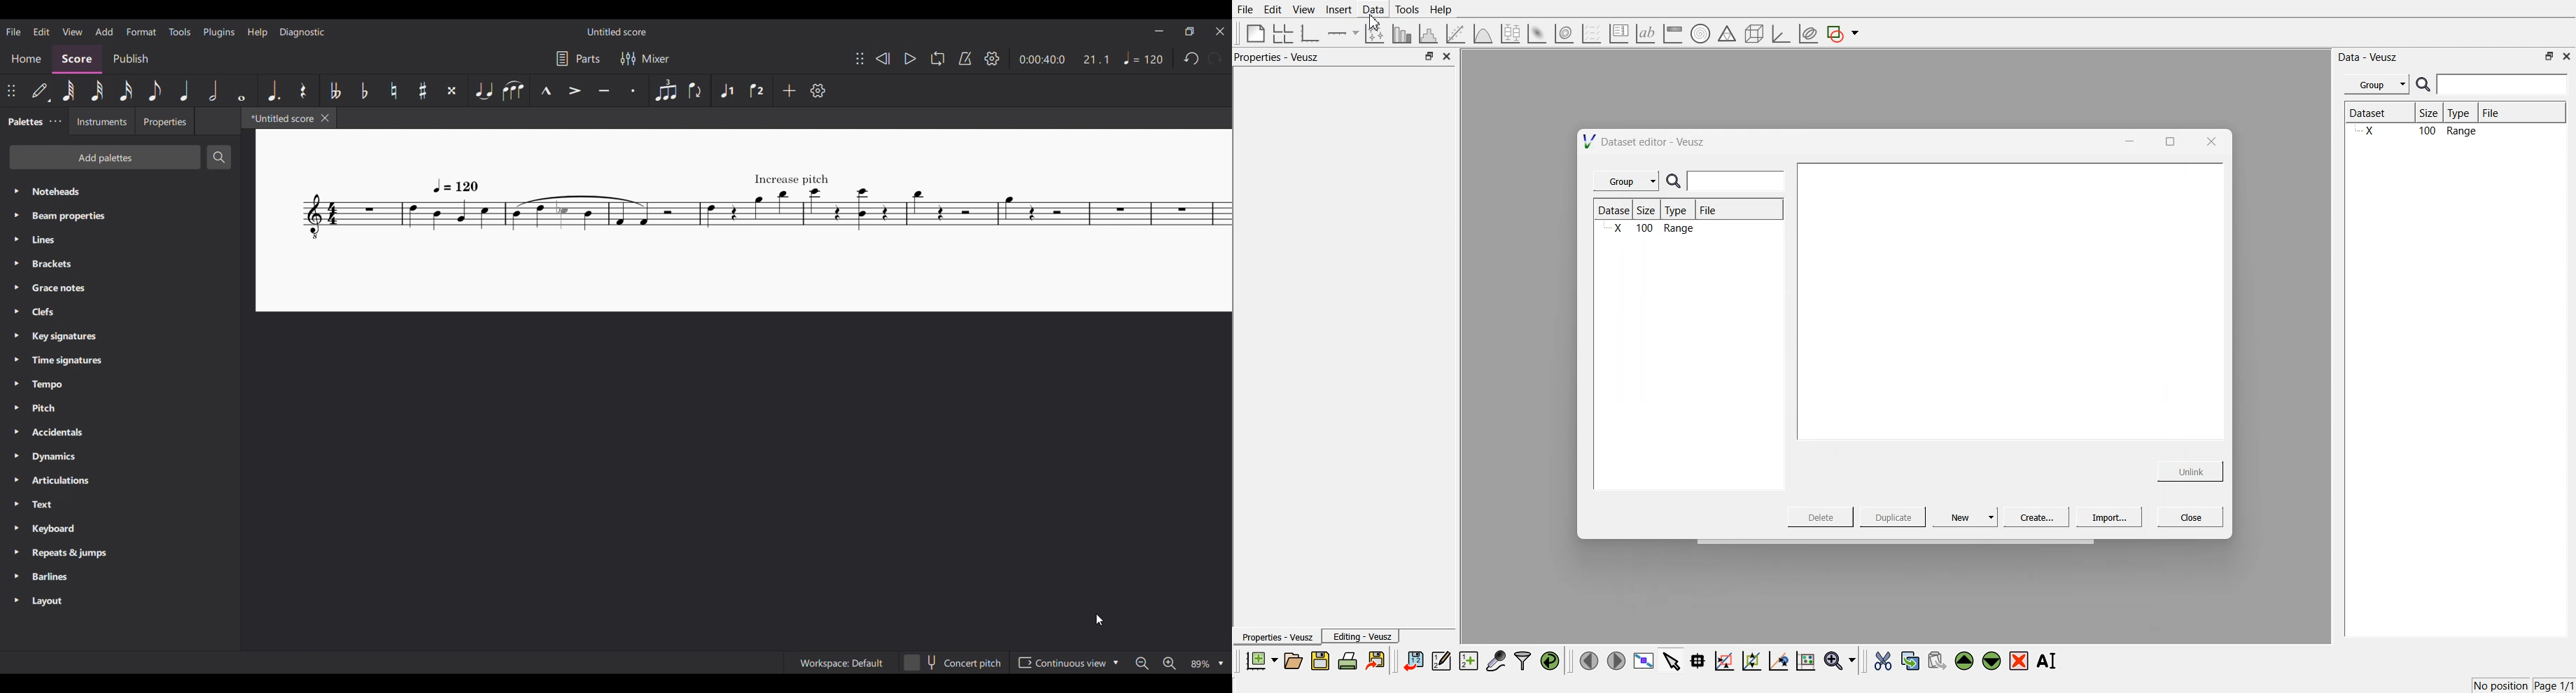  Describe the element at coordinates (665, 90) in the screenshot. I see `Tuplet` at that location.